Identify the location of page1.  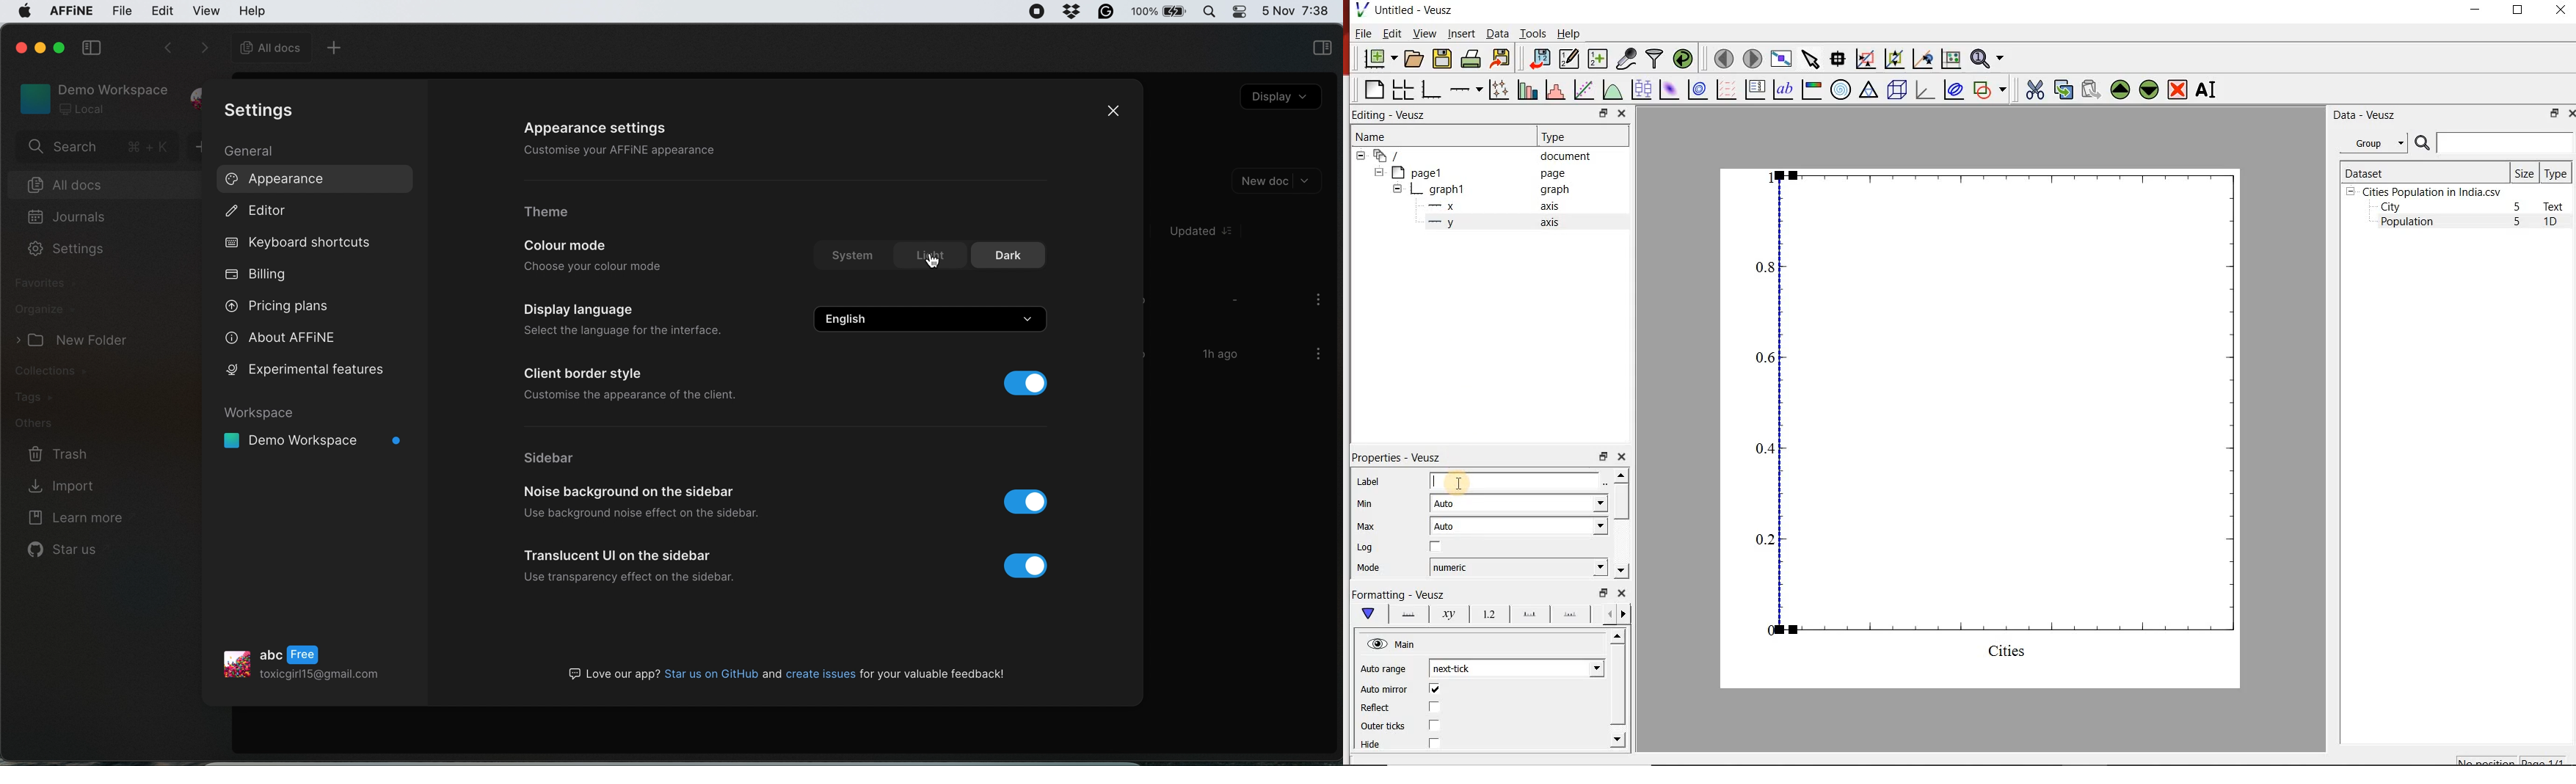
(1474, 172).